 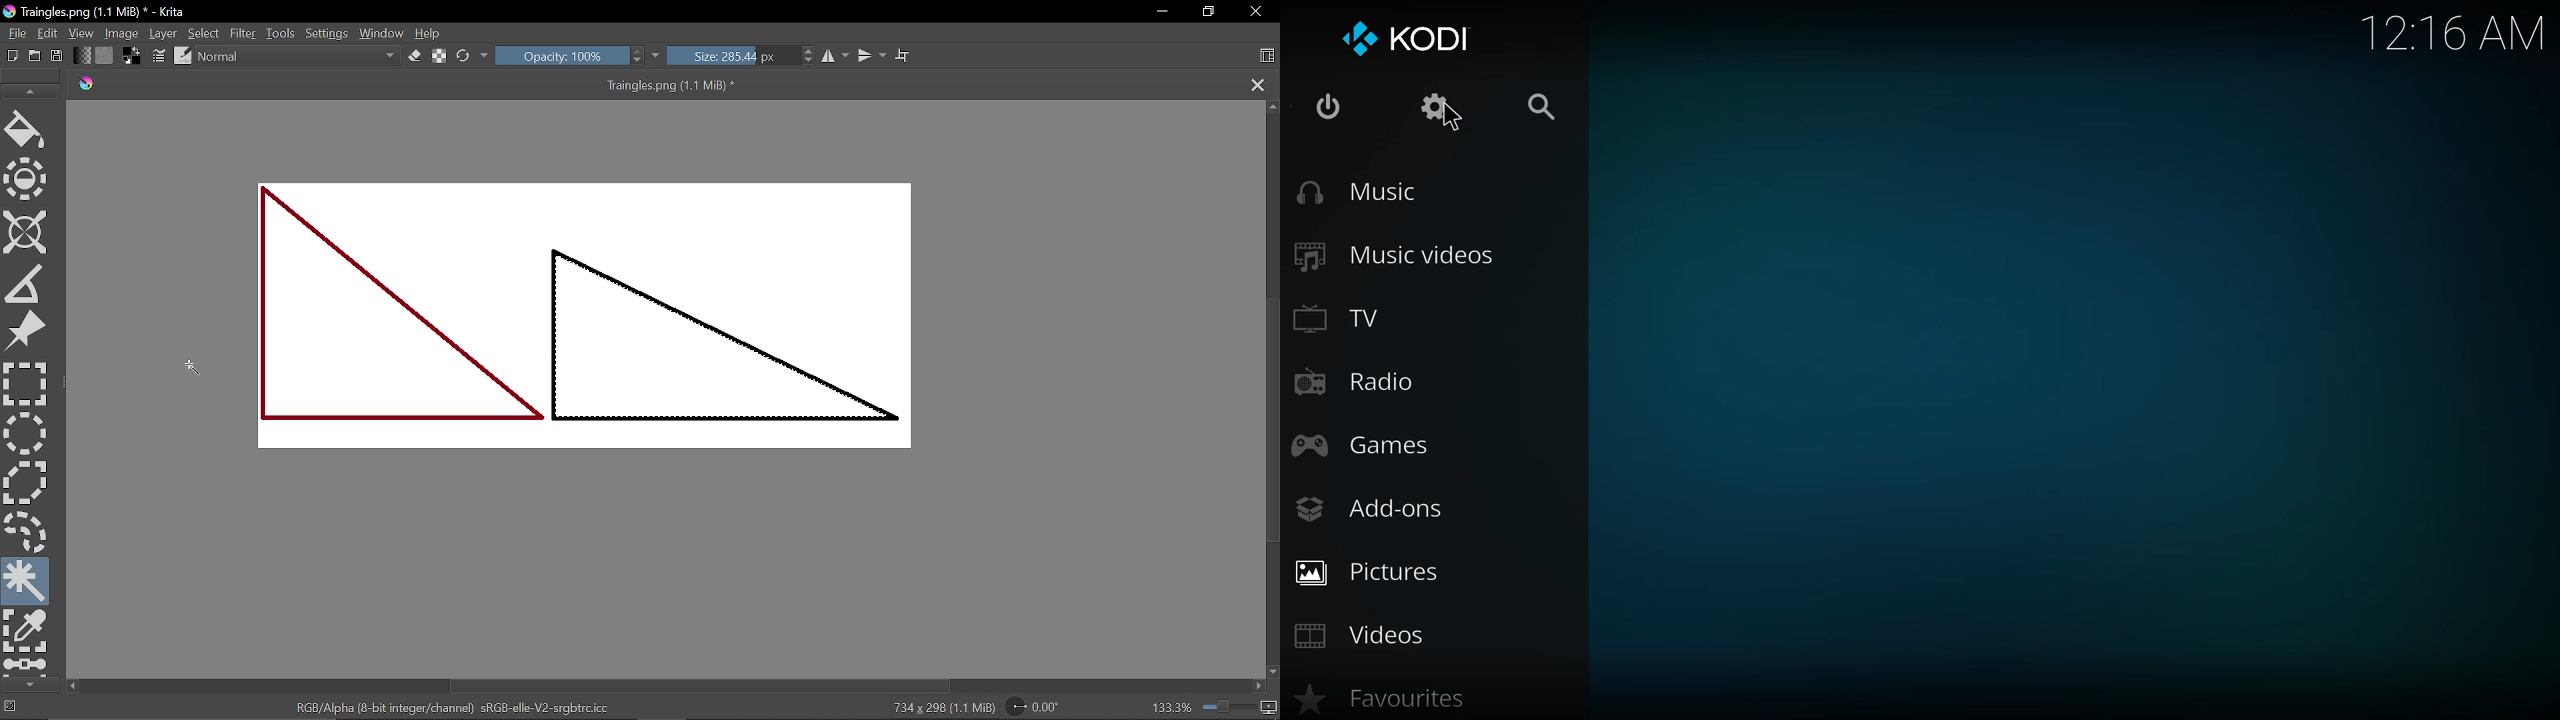 I want to click on search, so click(x=1545, y=105).